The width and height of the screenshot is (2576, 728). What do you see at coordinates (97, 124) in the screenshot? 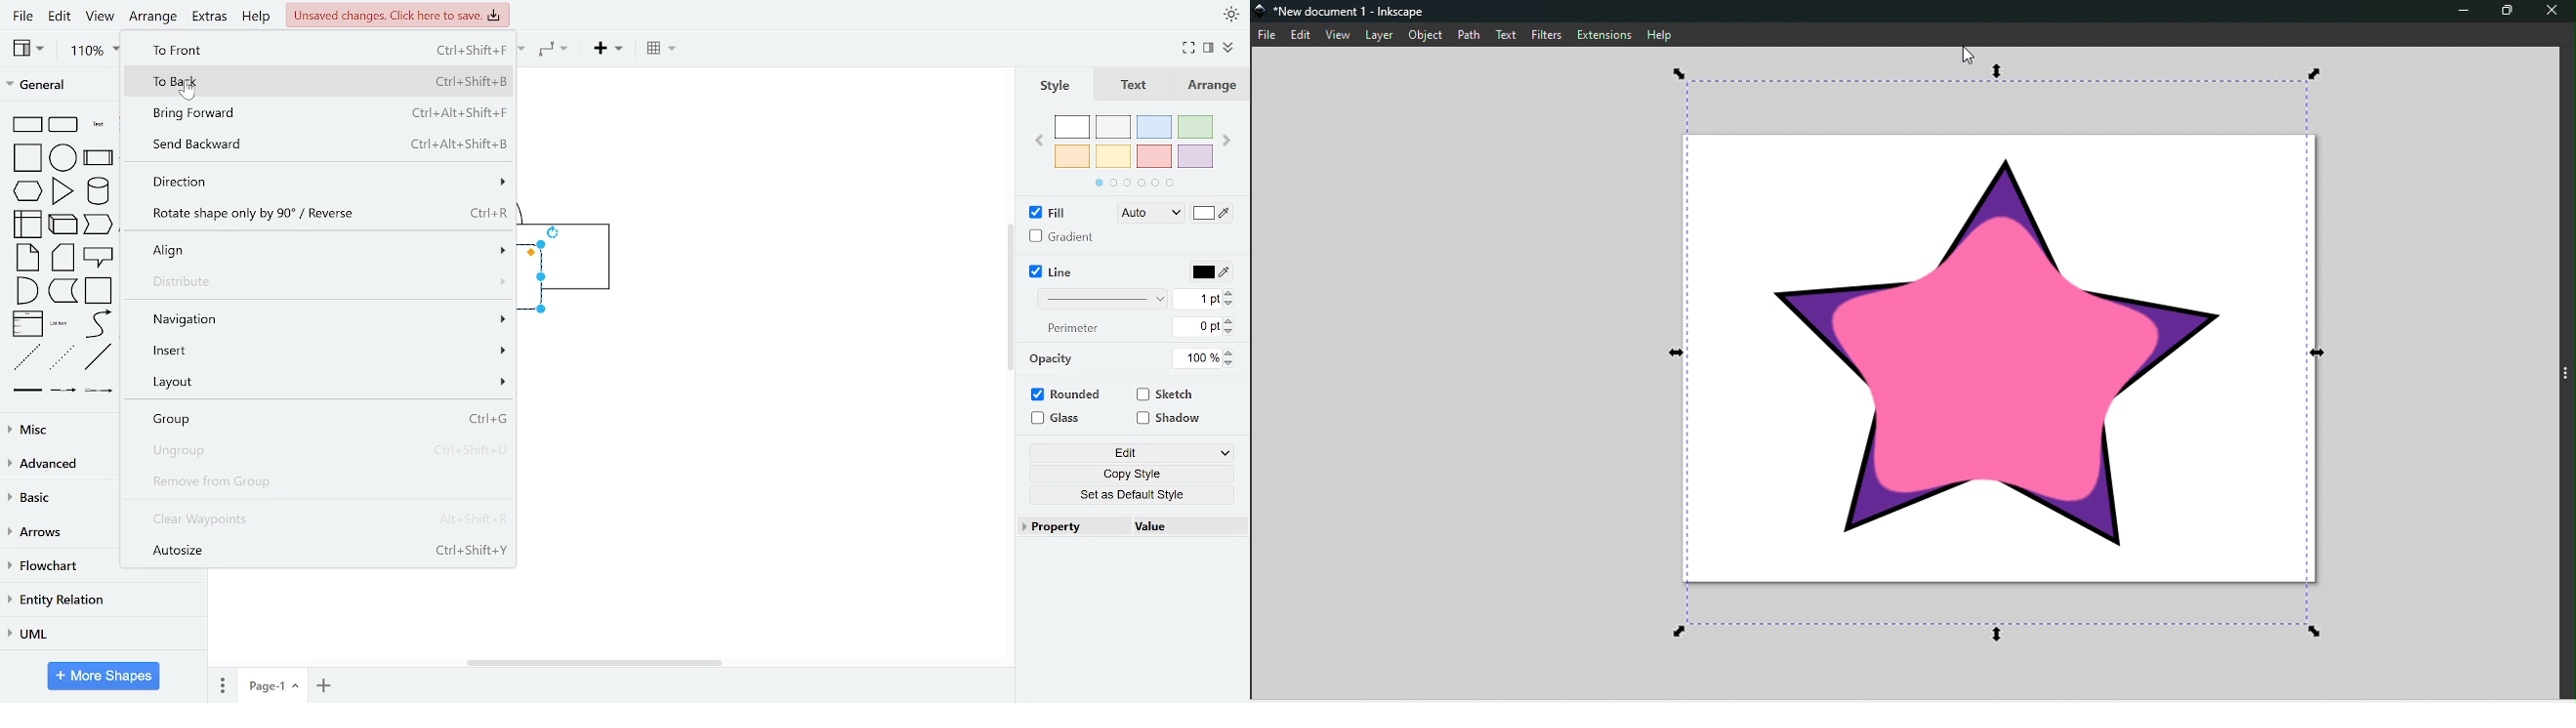
I see `text` at bounding box center [97, 124].